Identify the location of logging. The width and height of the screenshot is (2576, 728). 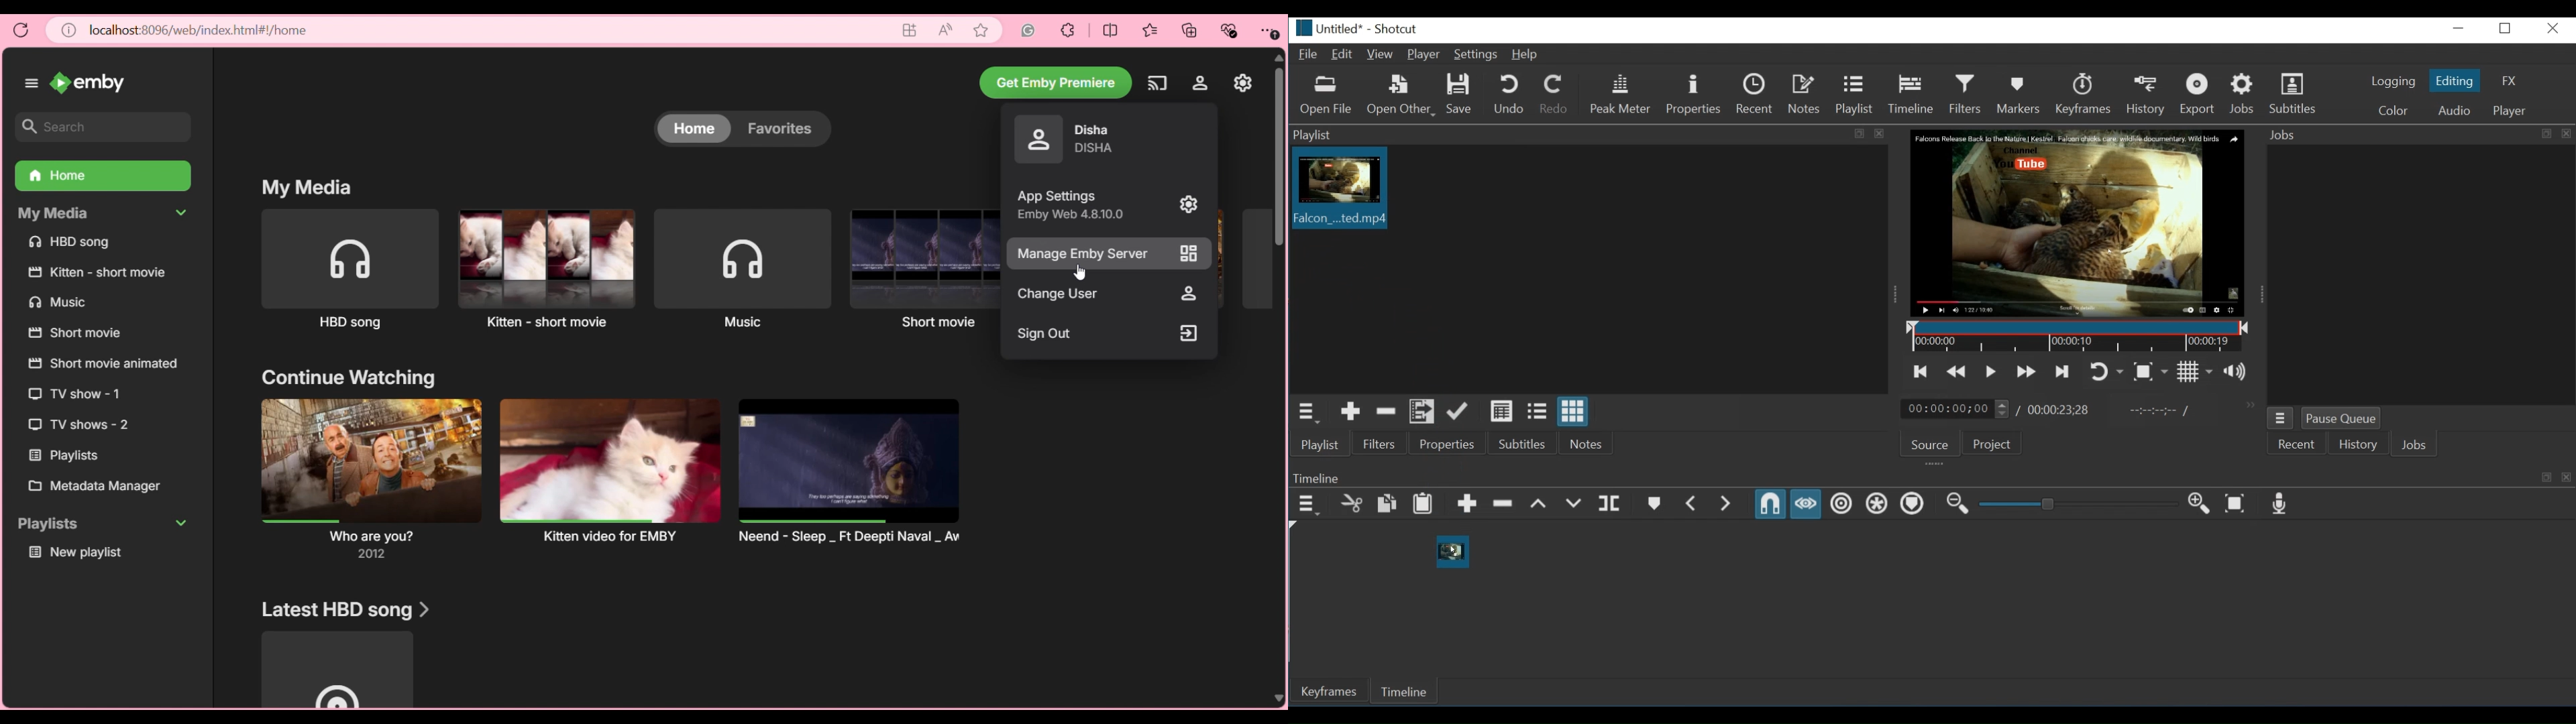
(2394, 82).